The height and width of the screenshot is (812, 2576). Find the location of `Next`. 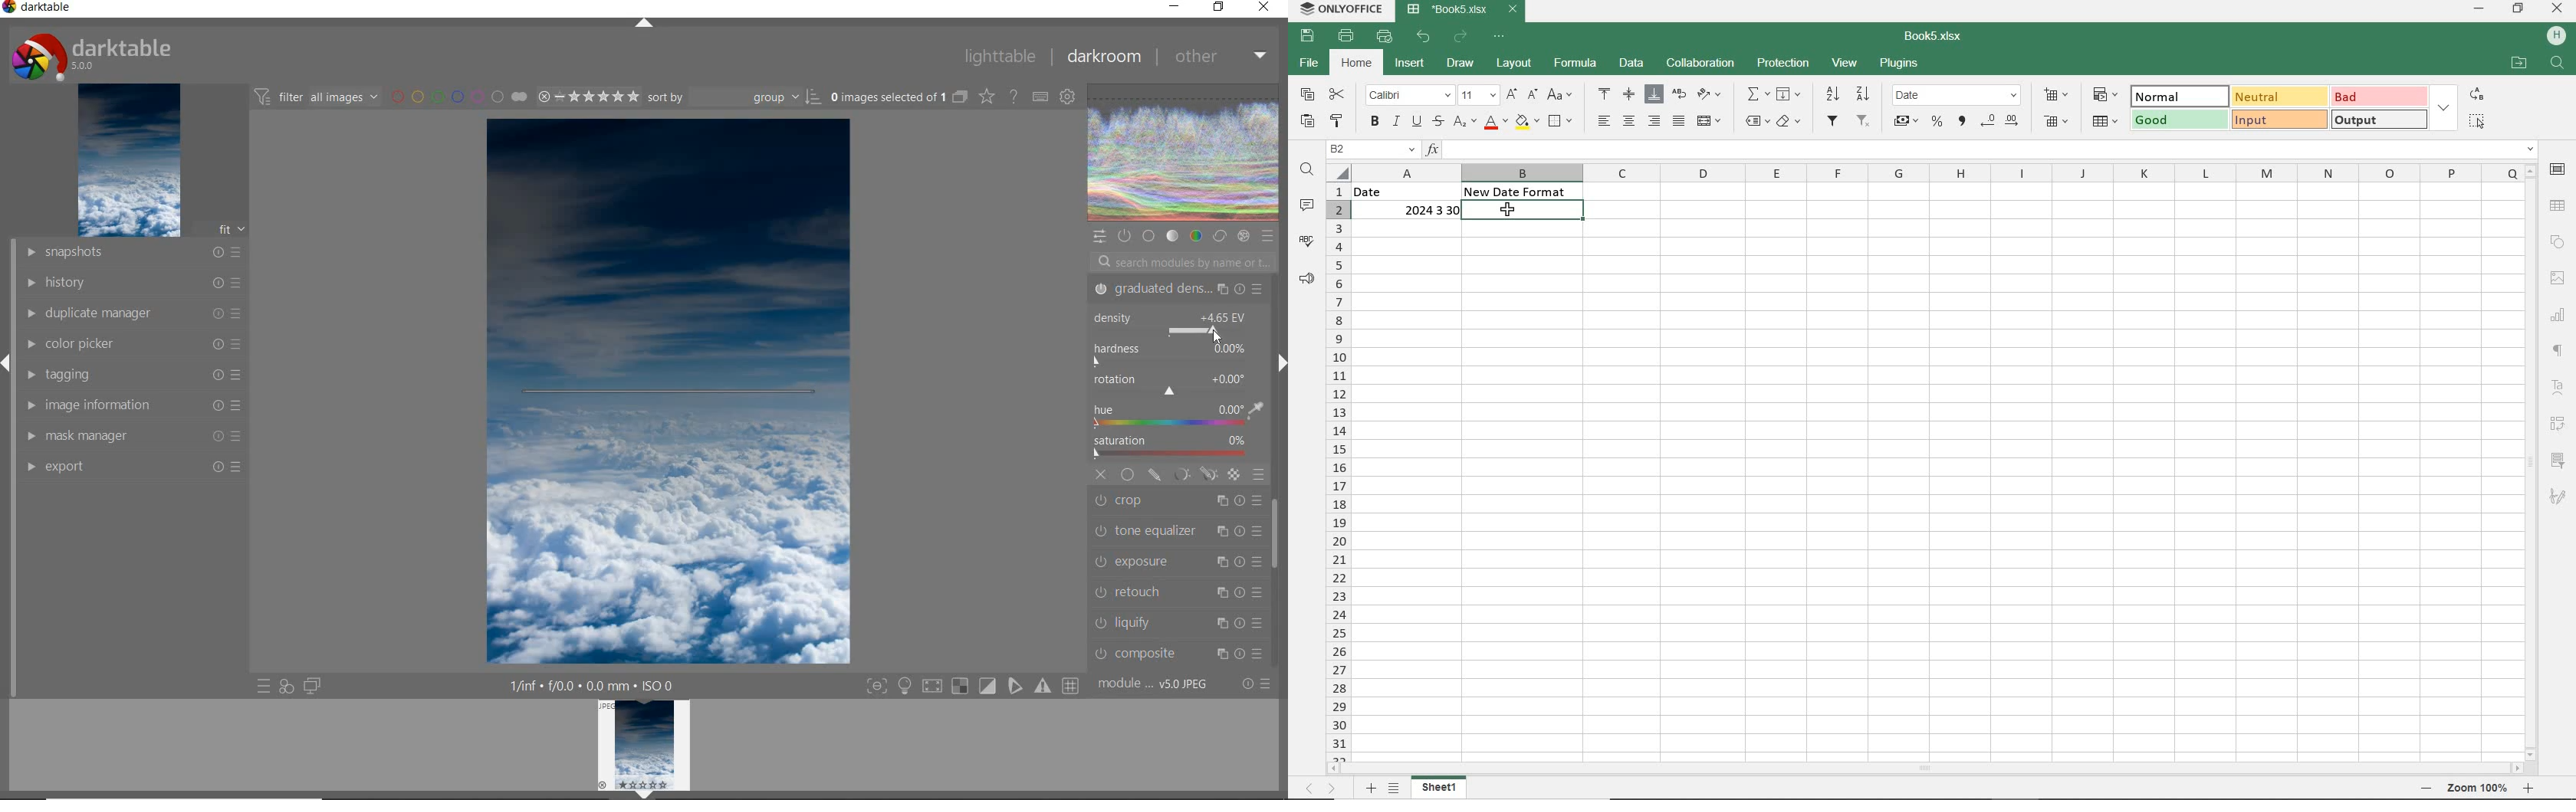

Next is located at coordinates (1280, 363).